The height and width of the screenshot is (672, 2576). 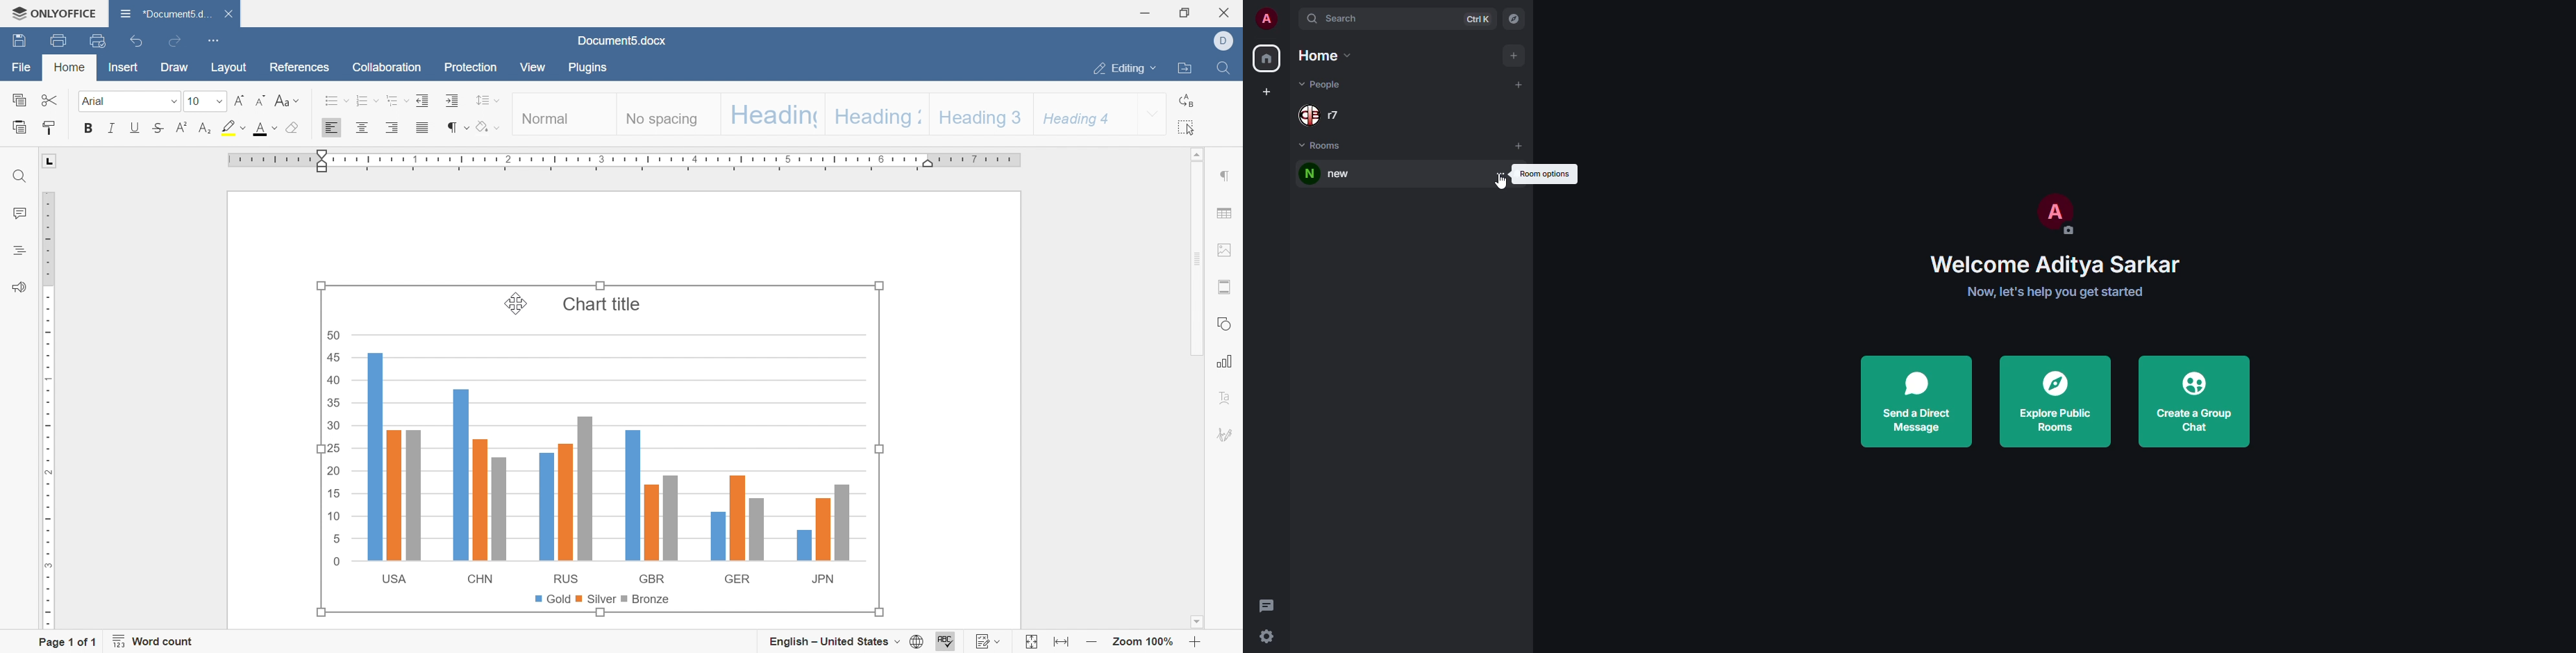 I want to click on nonprinting characters, so click(x=457, y=128).